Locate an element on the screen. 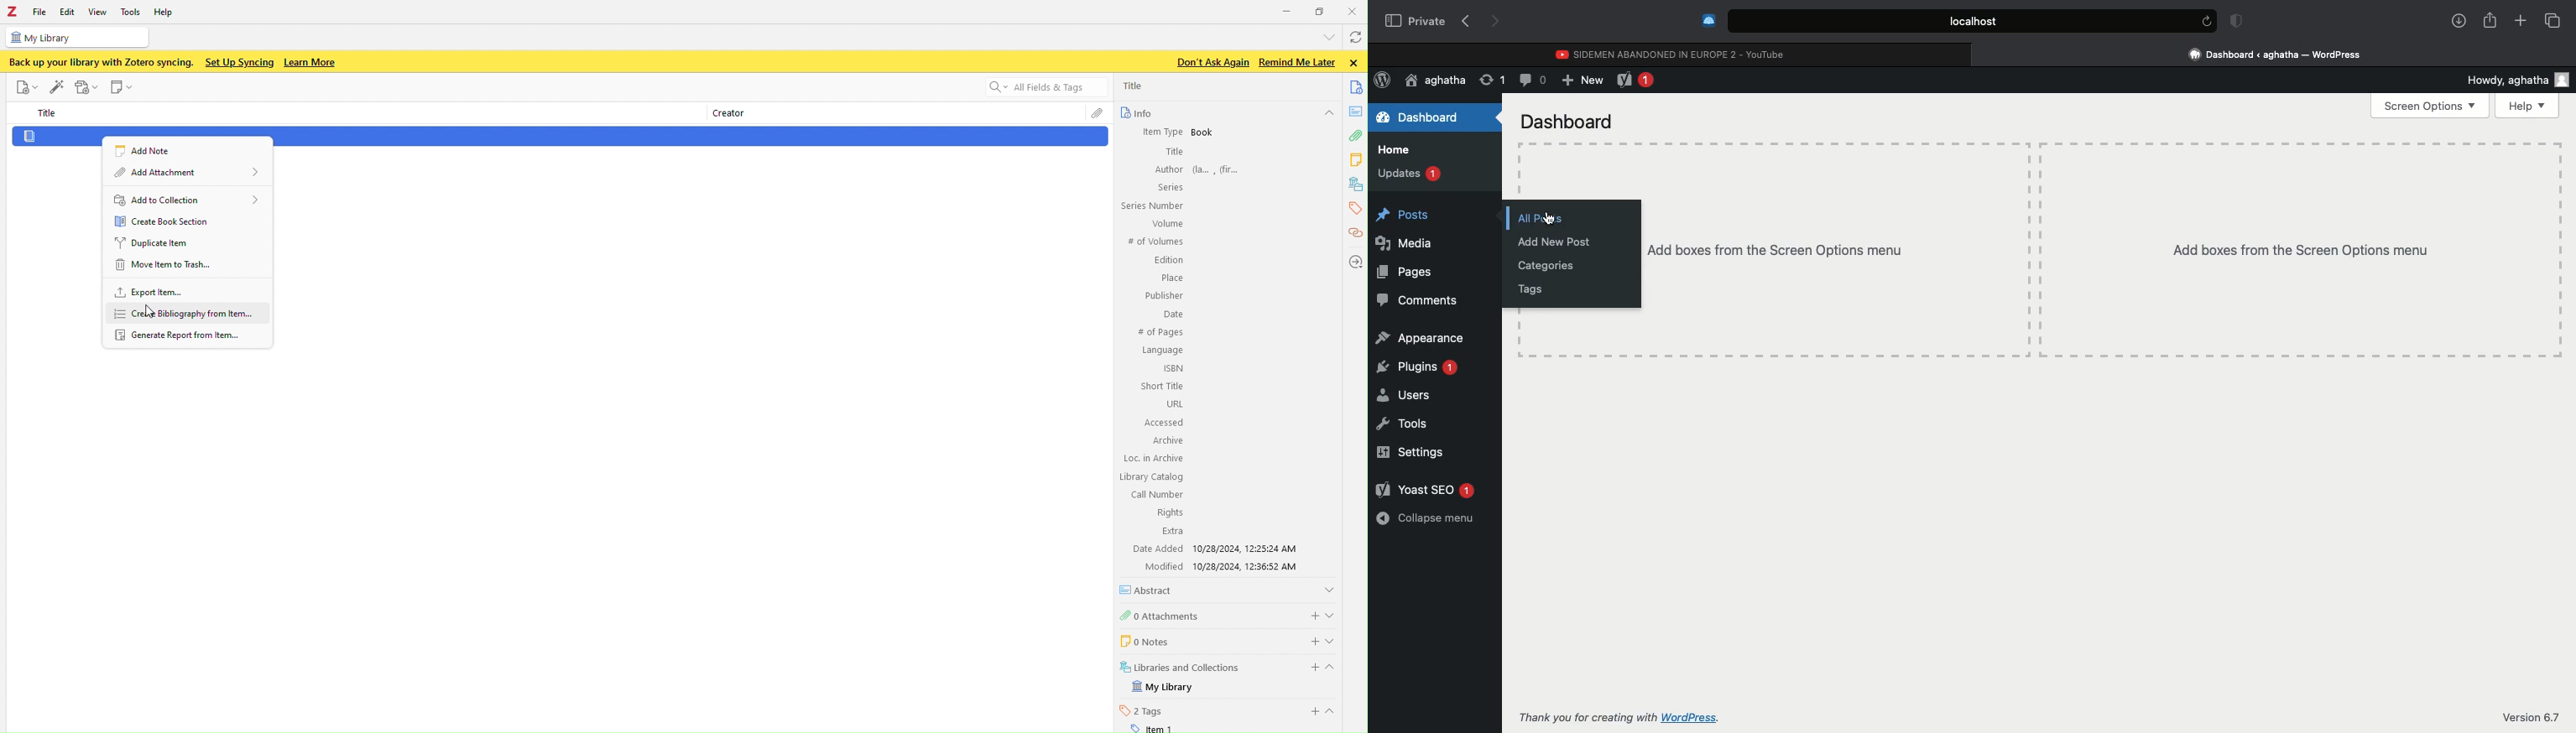 The image size is (2576, 756). record is located at coordinates (87, 87).